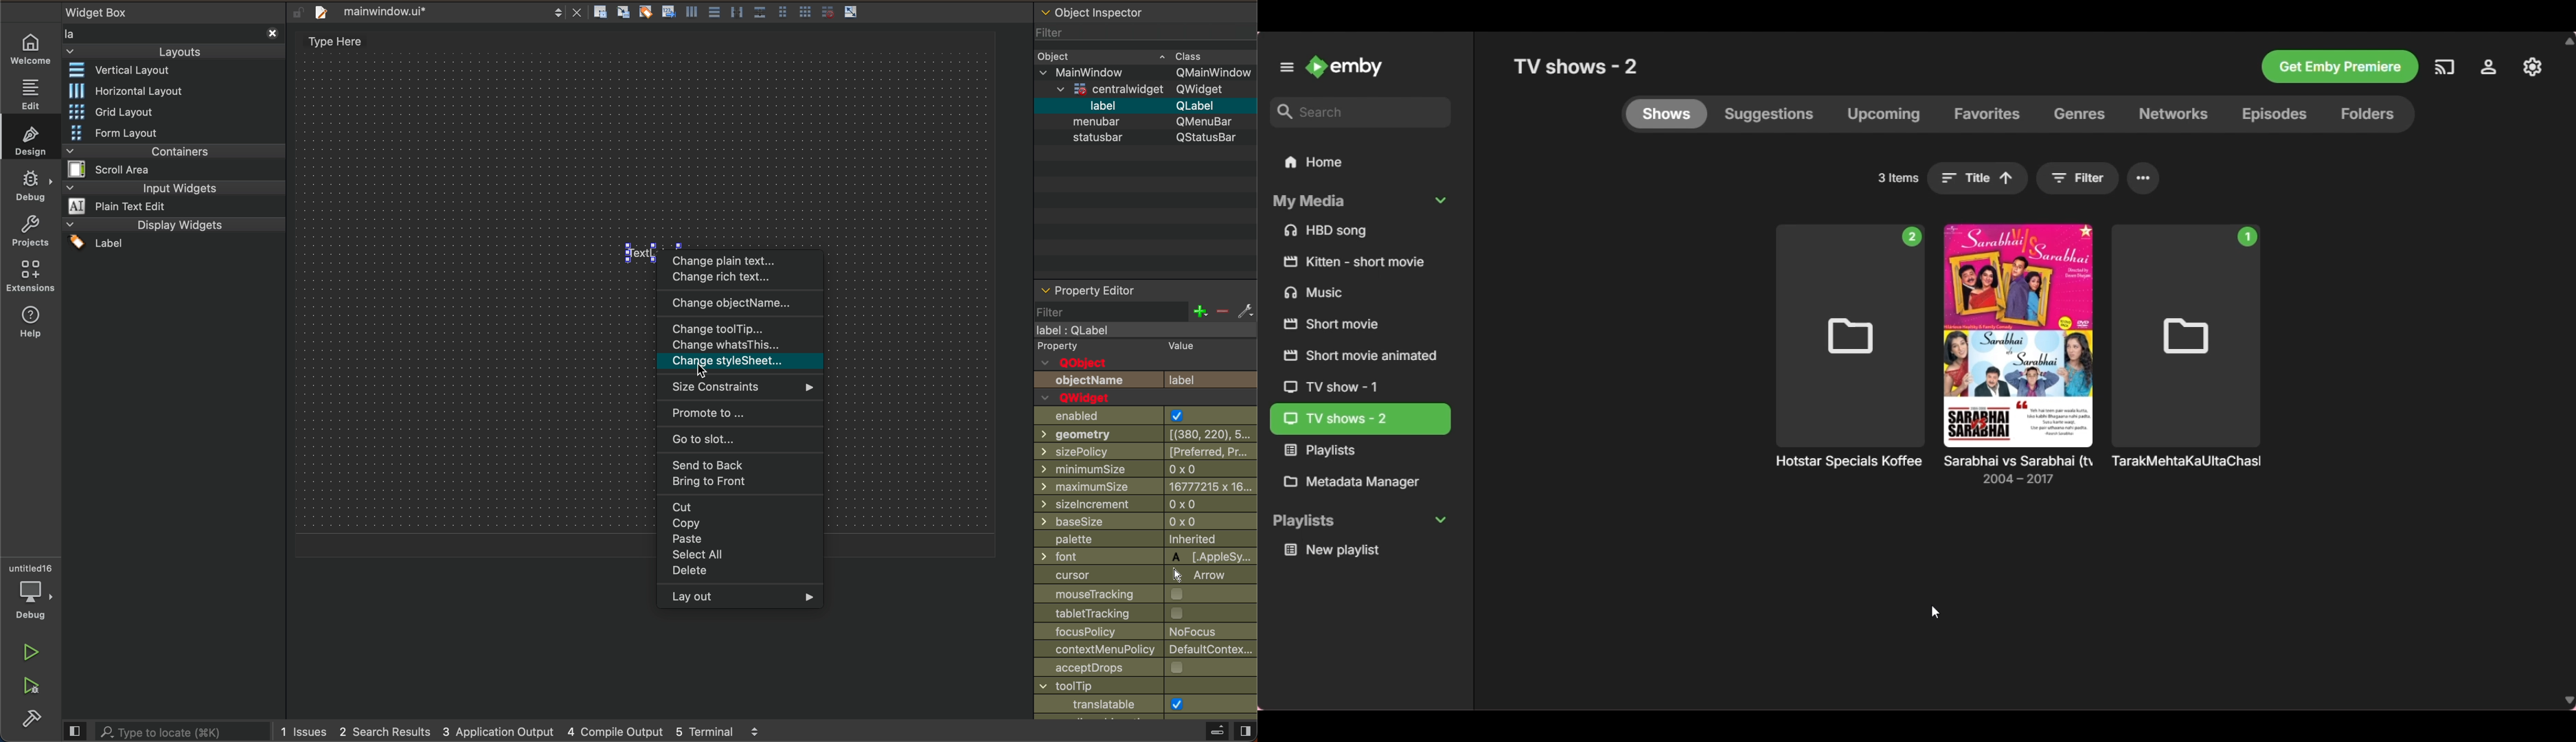 The width and height of the screenshot is (2576, 756). Describe the element at coordinates (745, 260) in the screenshot. I see `plain text` at that location.